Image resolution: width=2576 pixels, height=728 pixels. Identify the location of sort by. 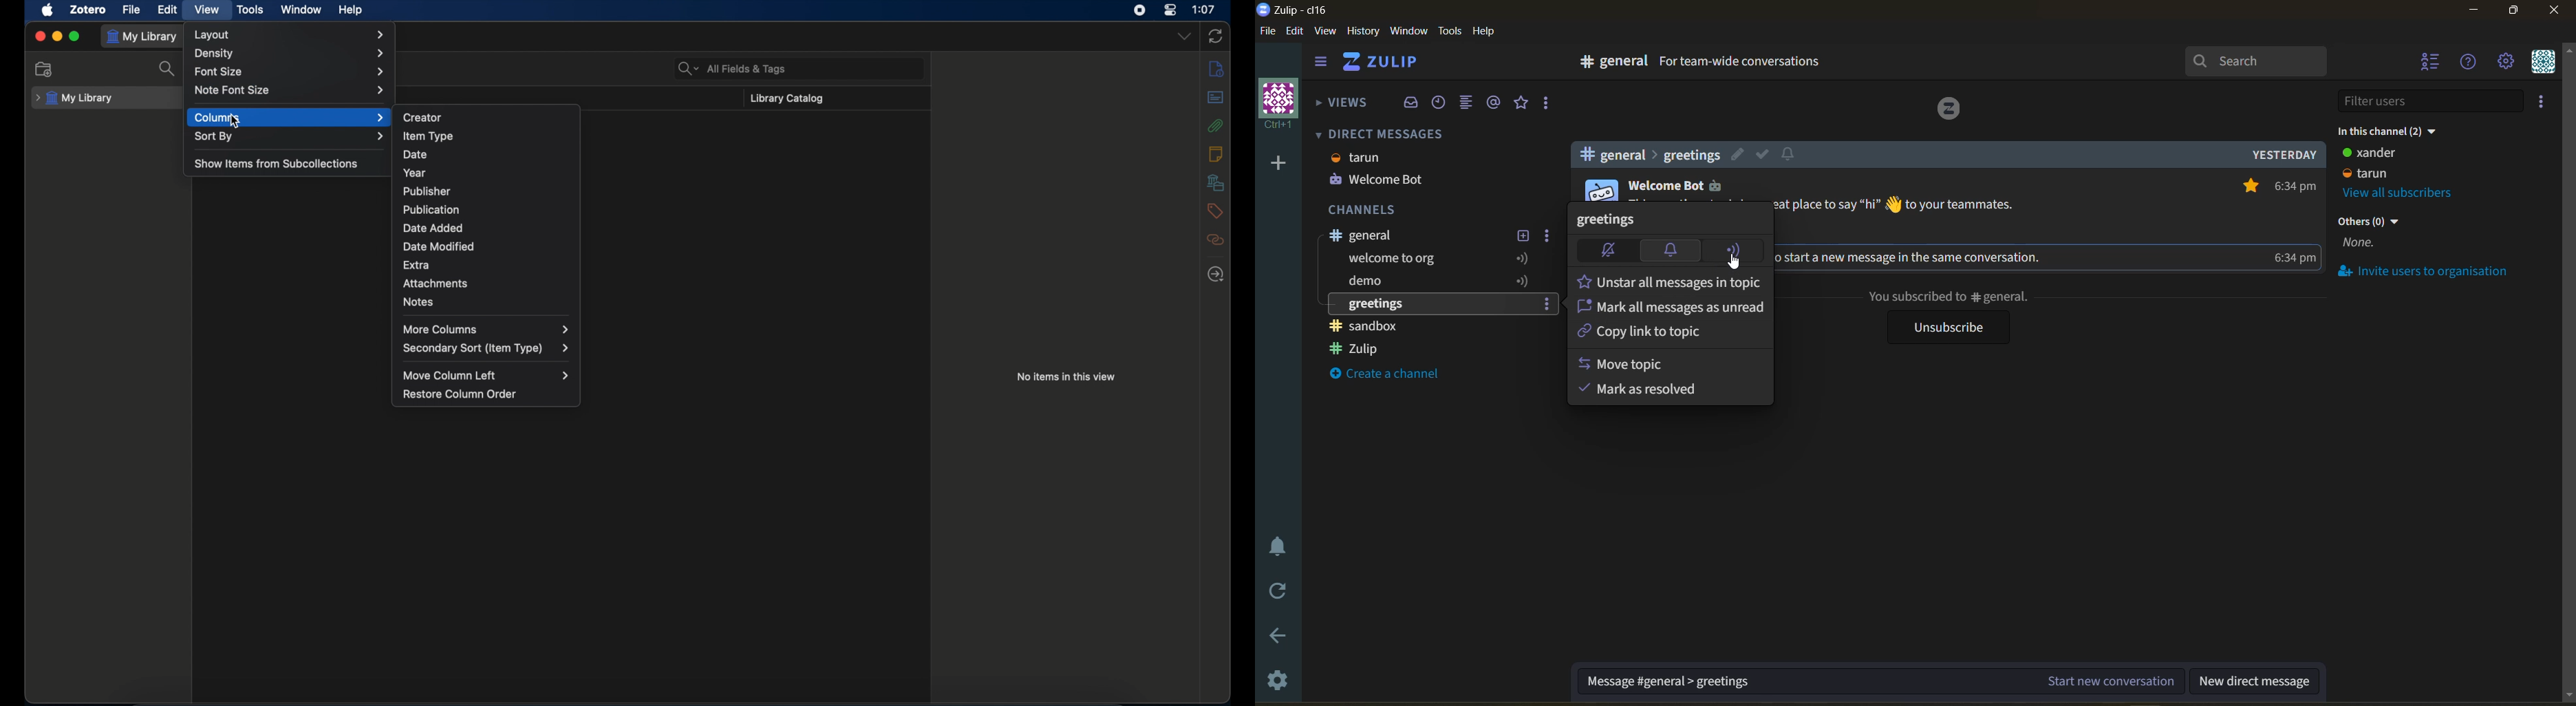
(290, 136).